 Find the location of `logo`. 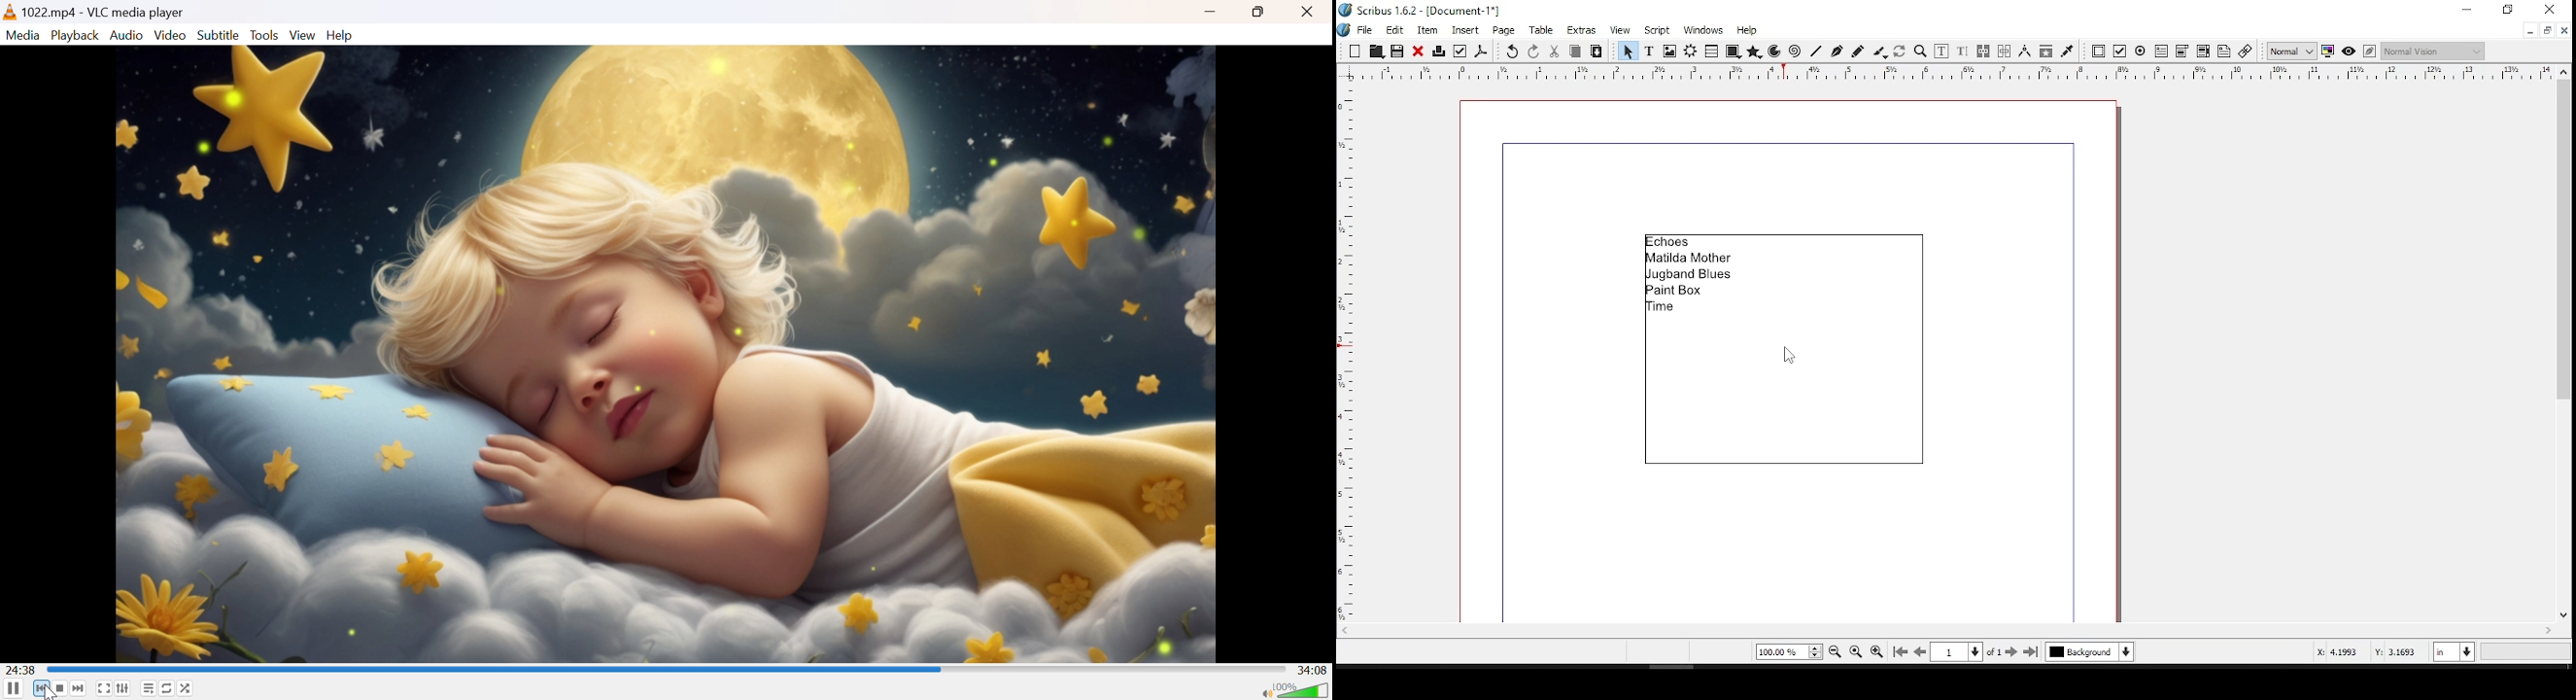

logo is located at coordinates (1344, 31).